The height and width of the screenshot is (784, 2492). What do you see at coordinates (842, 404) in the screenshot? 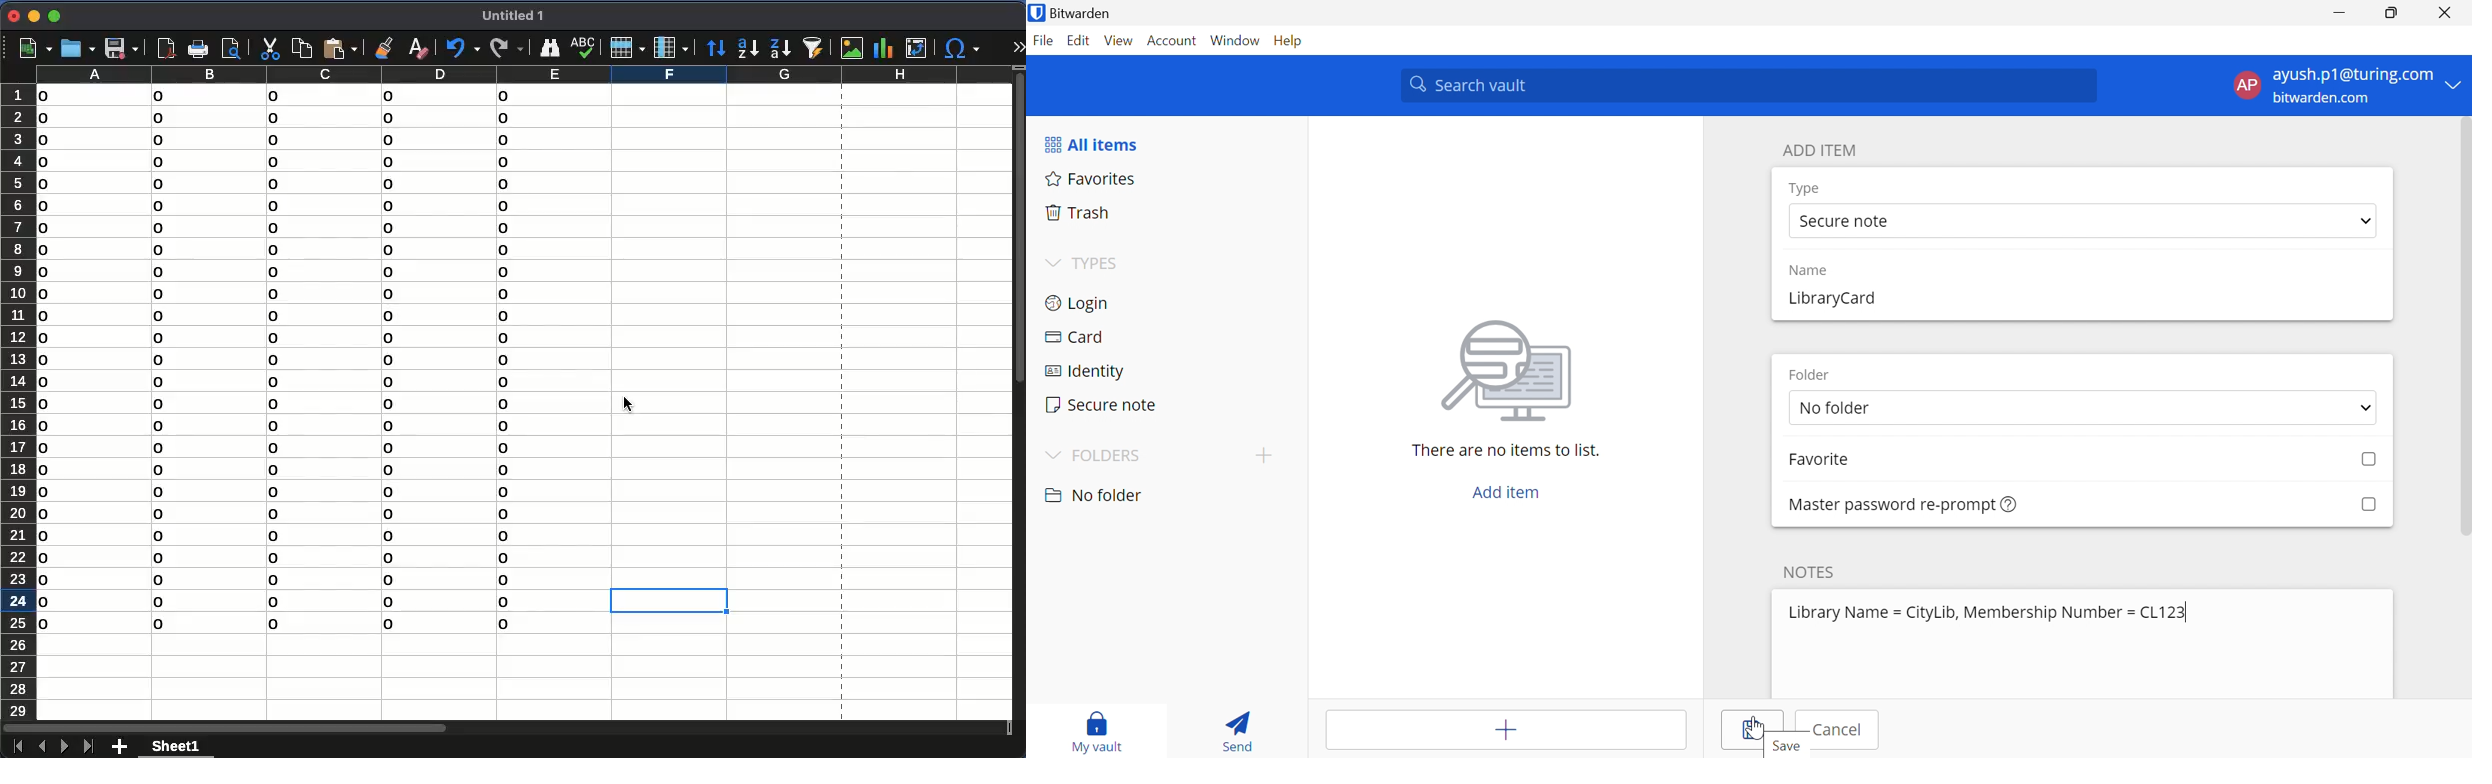
I see `breaker` at bounding box center [842, 404].